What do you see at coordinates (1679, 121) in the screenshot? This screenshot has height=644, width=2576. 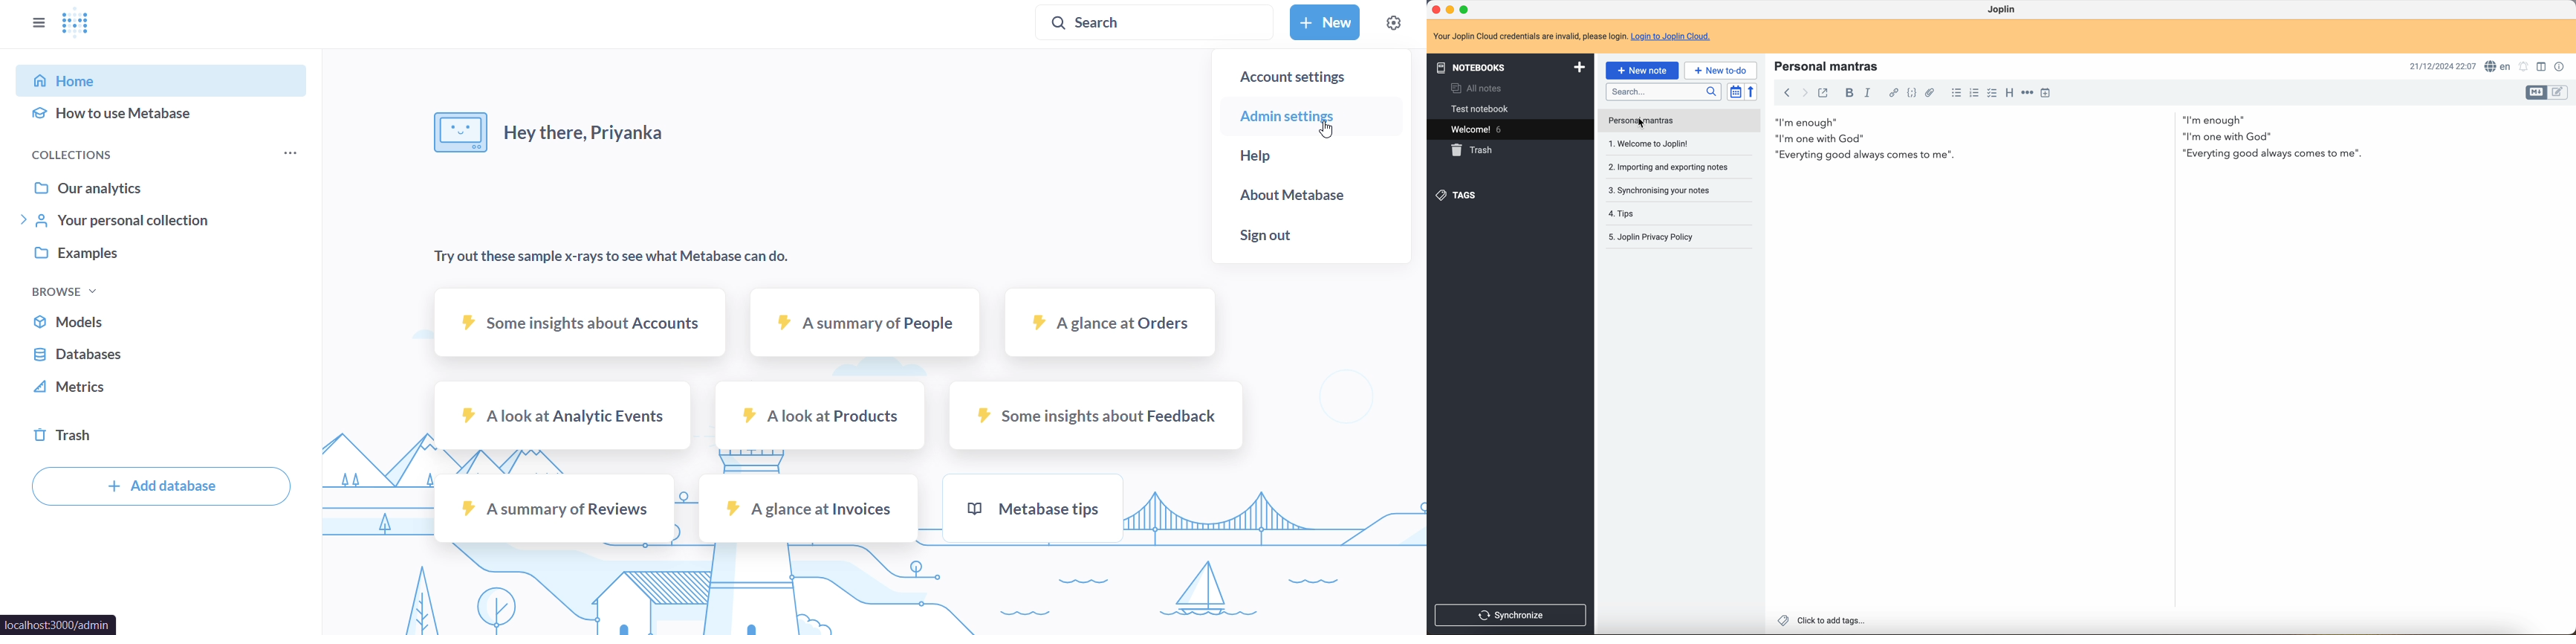 I see `click on personal mantras note` at bounding box center [1679, 121].